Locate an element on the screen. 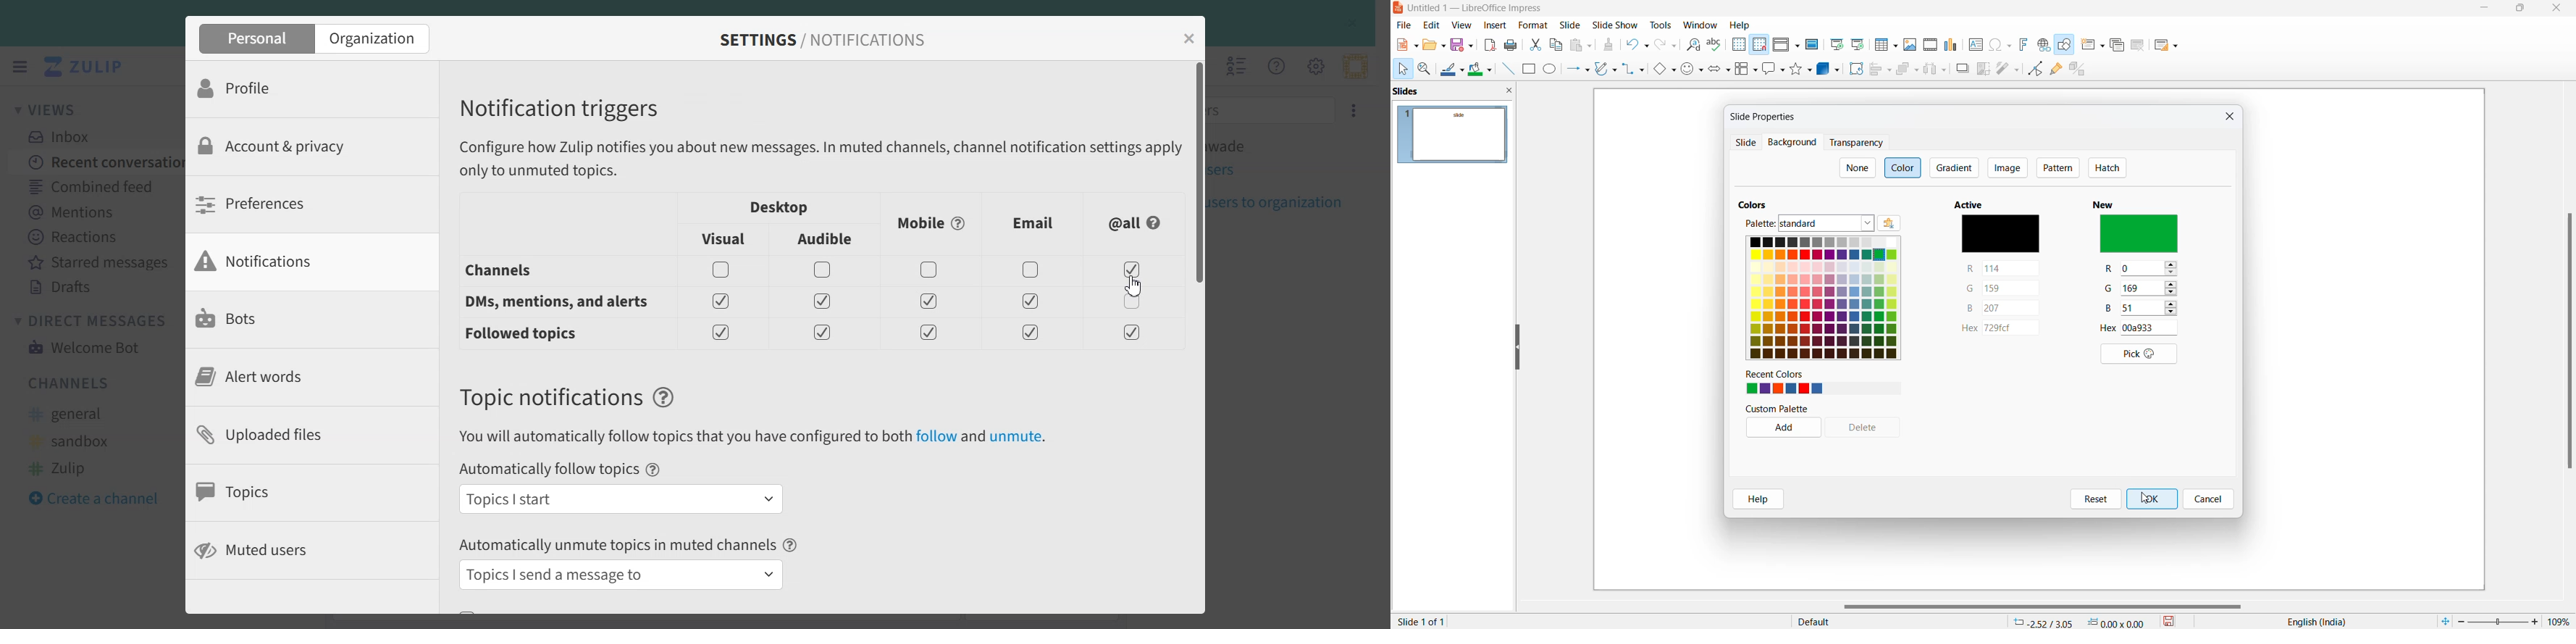  help is located at coordinates (1759, 500).